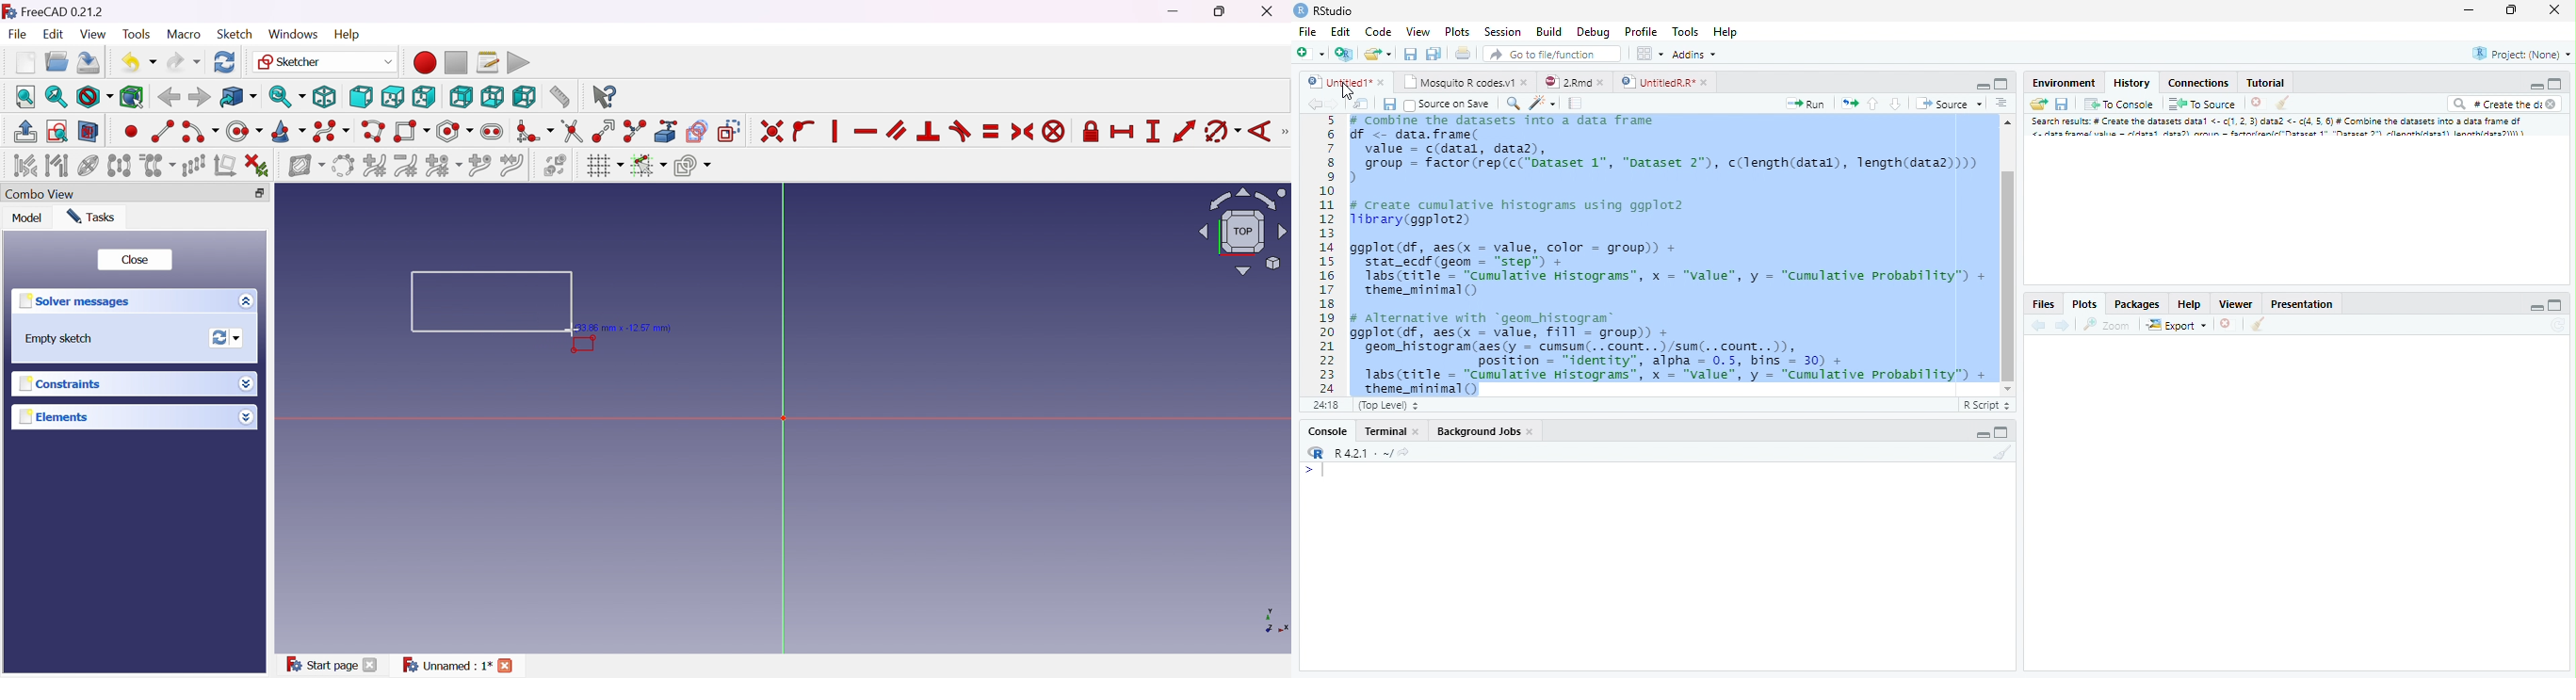 This screenshot has height=700, width=2576. I want to click on Save, so click(2066, 103).